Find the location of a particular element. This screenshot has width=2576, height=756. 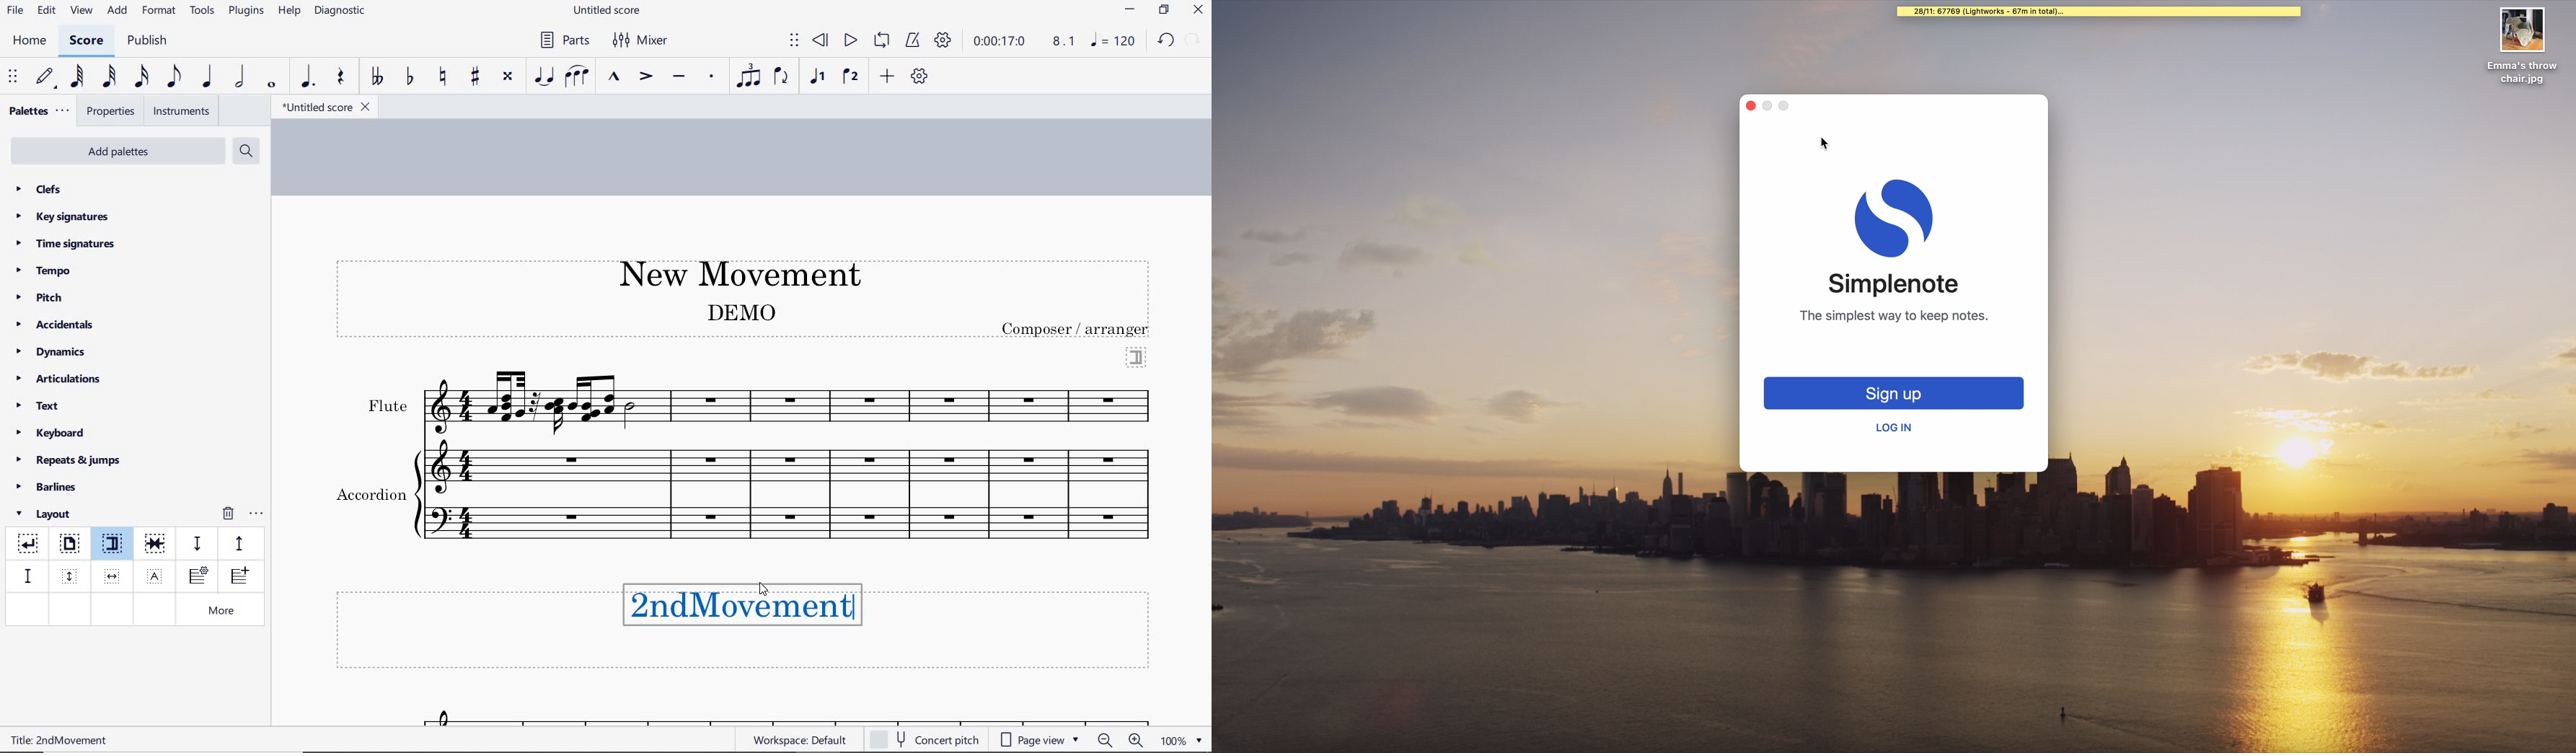

section break is located at coordinates (1137, 356).